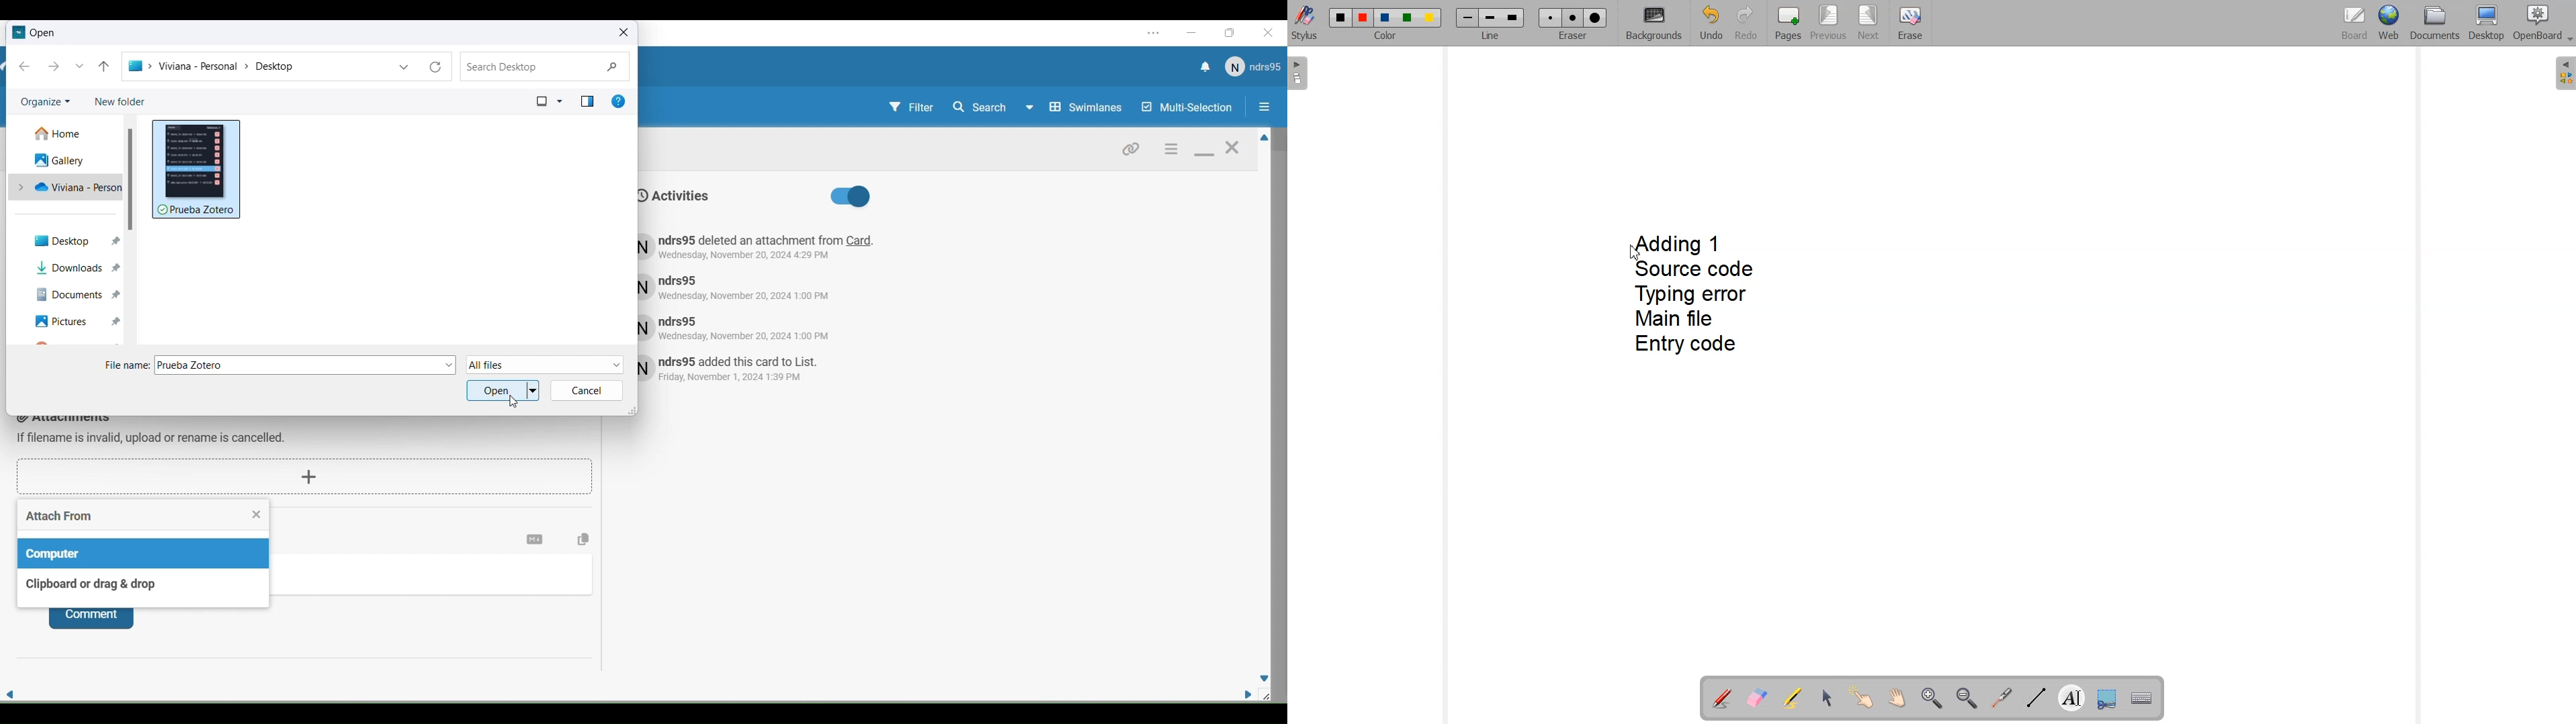 Image resolution: width=2576 pixels, height=728 pixels. What do you see at coordinates (1262, 109) in the screenshot?
I see `Option` at bounding box center [1262, 109].